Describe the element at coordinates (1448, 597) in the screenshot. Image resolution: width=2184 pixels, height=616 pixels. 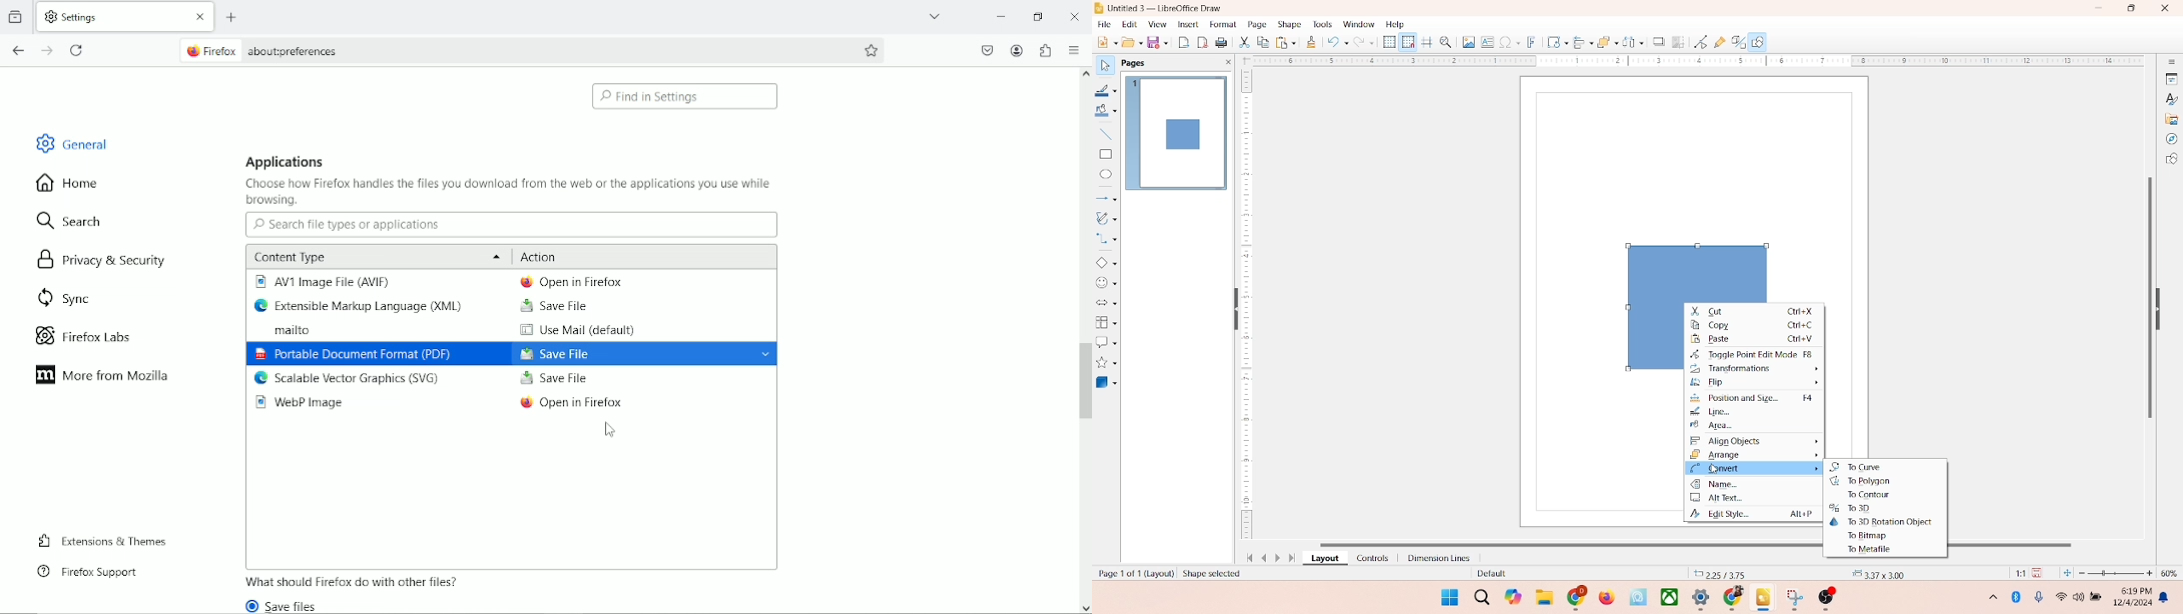
I see `windows` at that location.